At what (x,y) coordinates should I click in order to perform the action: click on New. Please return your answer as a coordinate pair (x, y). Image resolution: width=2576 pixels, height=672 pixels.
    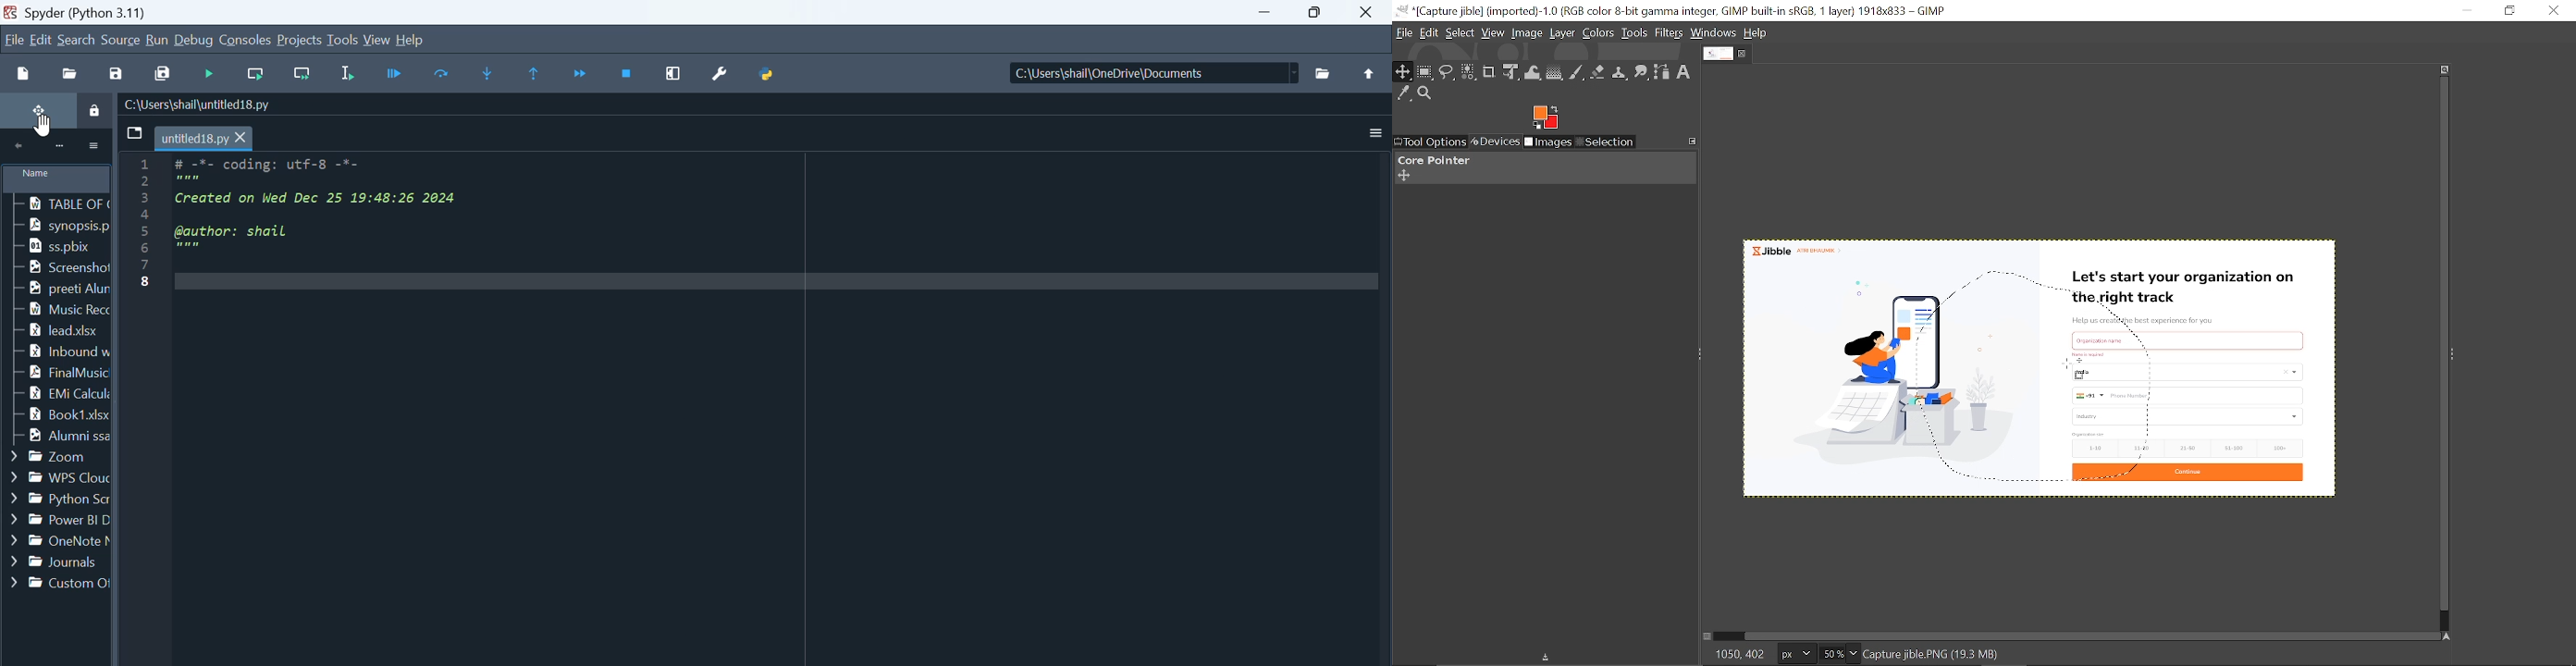
    Looking at the image, I should click on (23, 73).